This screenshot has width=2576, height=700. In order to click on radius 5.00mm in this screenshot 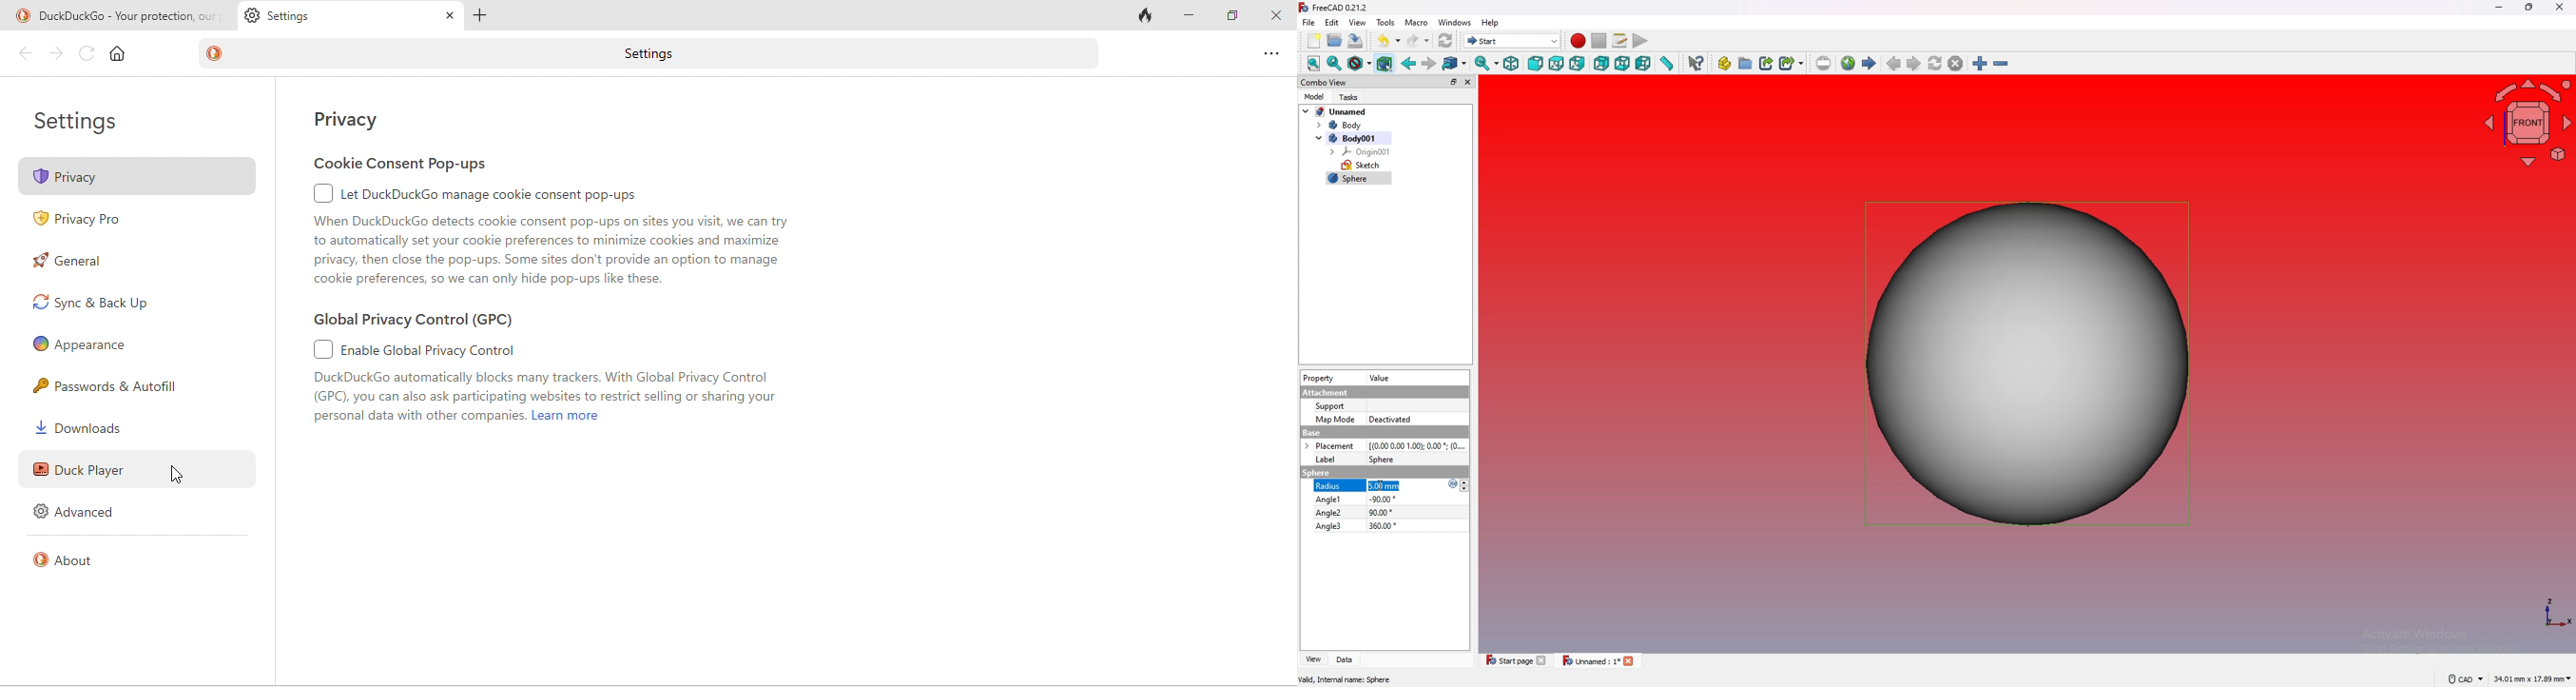, I will do `click(1362, 487)`.